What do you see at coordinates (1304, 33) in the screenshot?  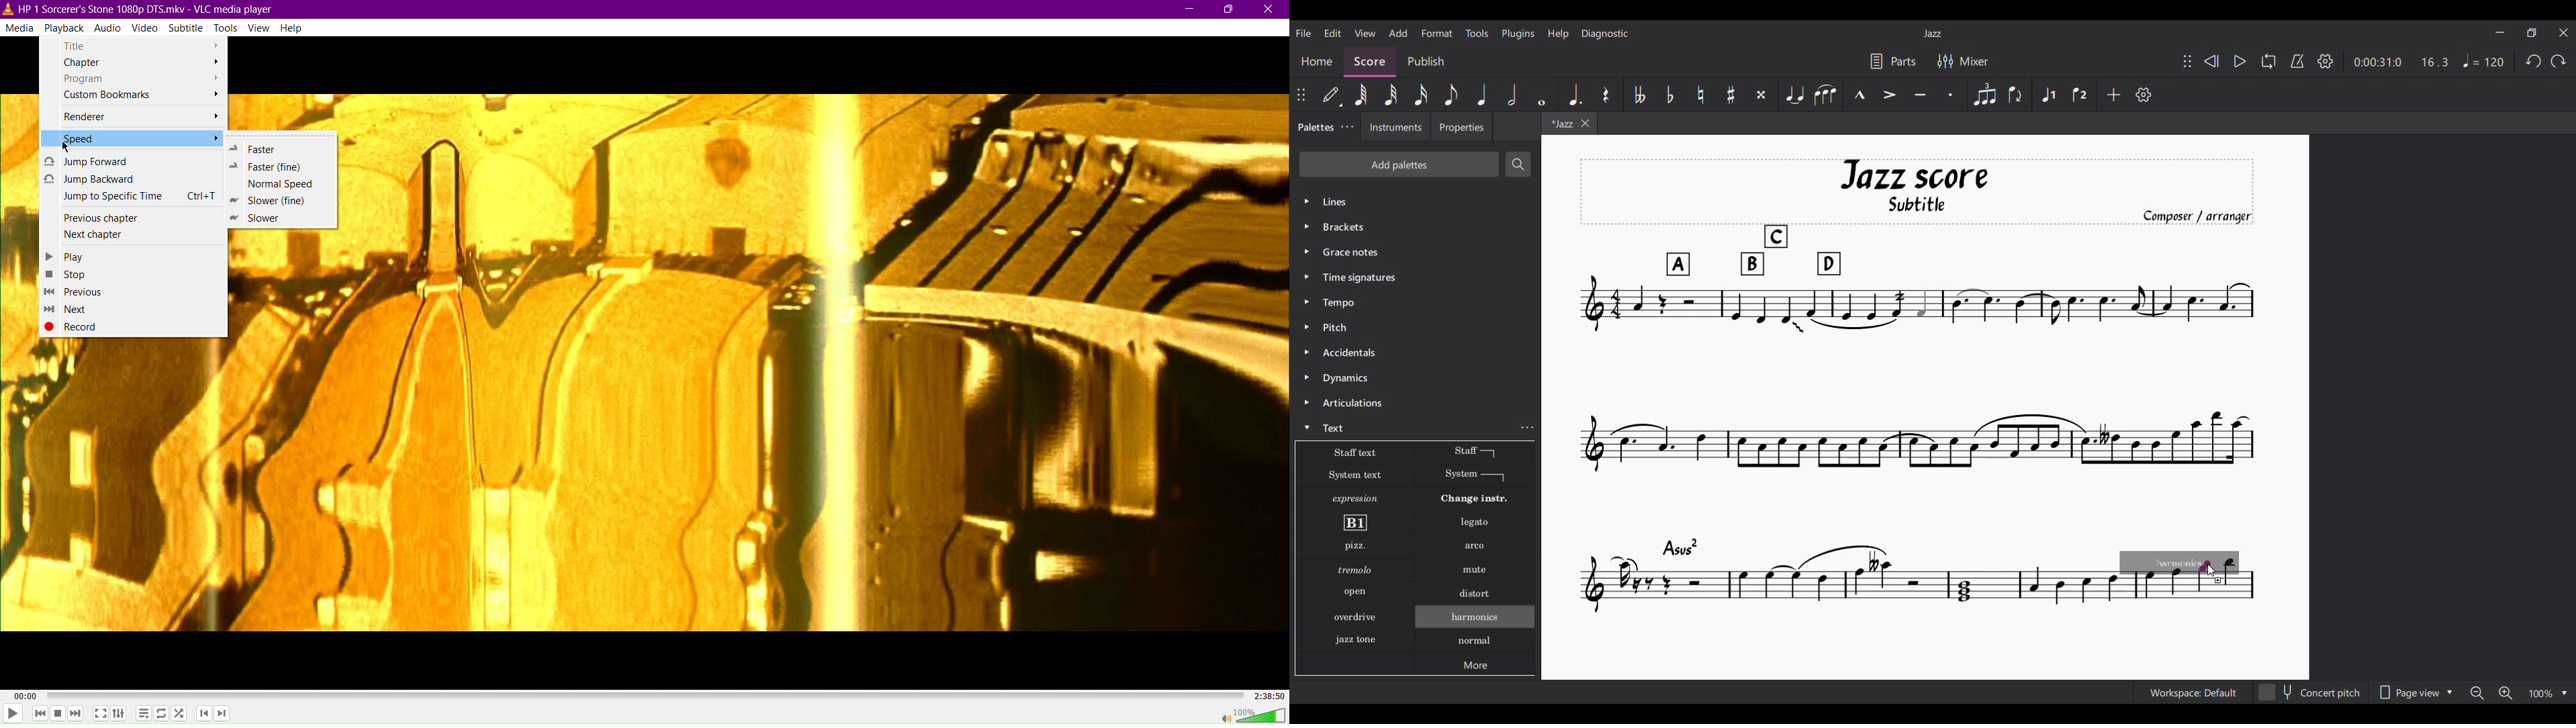 I see `File menu` at bounding box center [1304, 33].